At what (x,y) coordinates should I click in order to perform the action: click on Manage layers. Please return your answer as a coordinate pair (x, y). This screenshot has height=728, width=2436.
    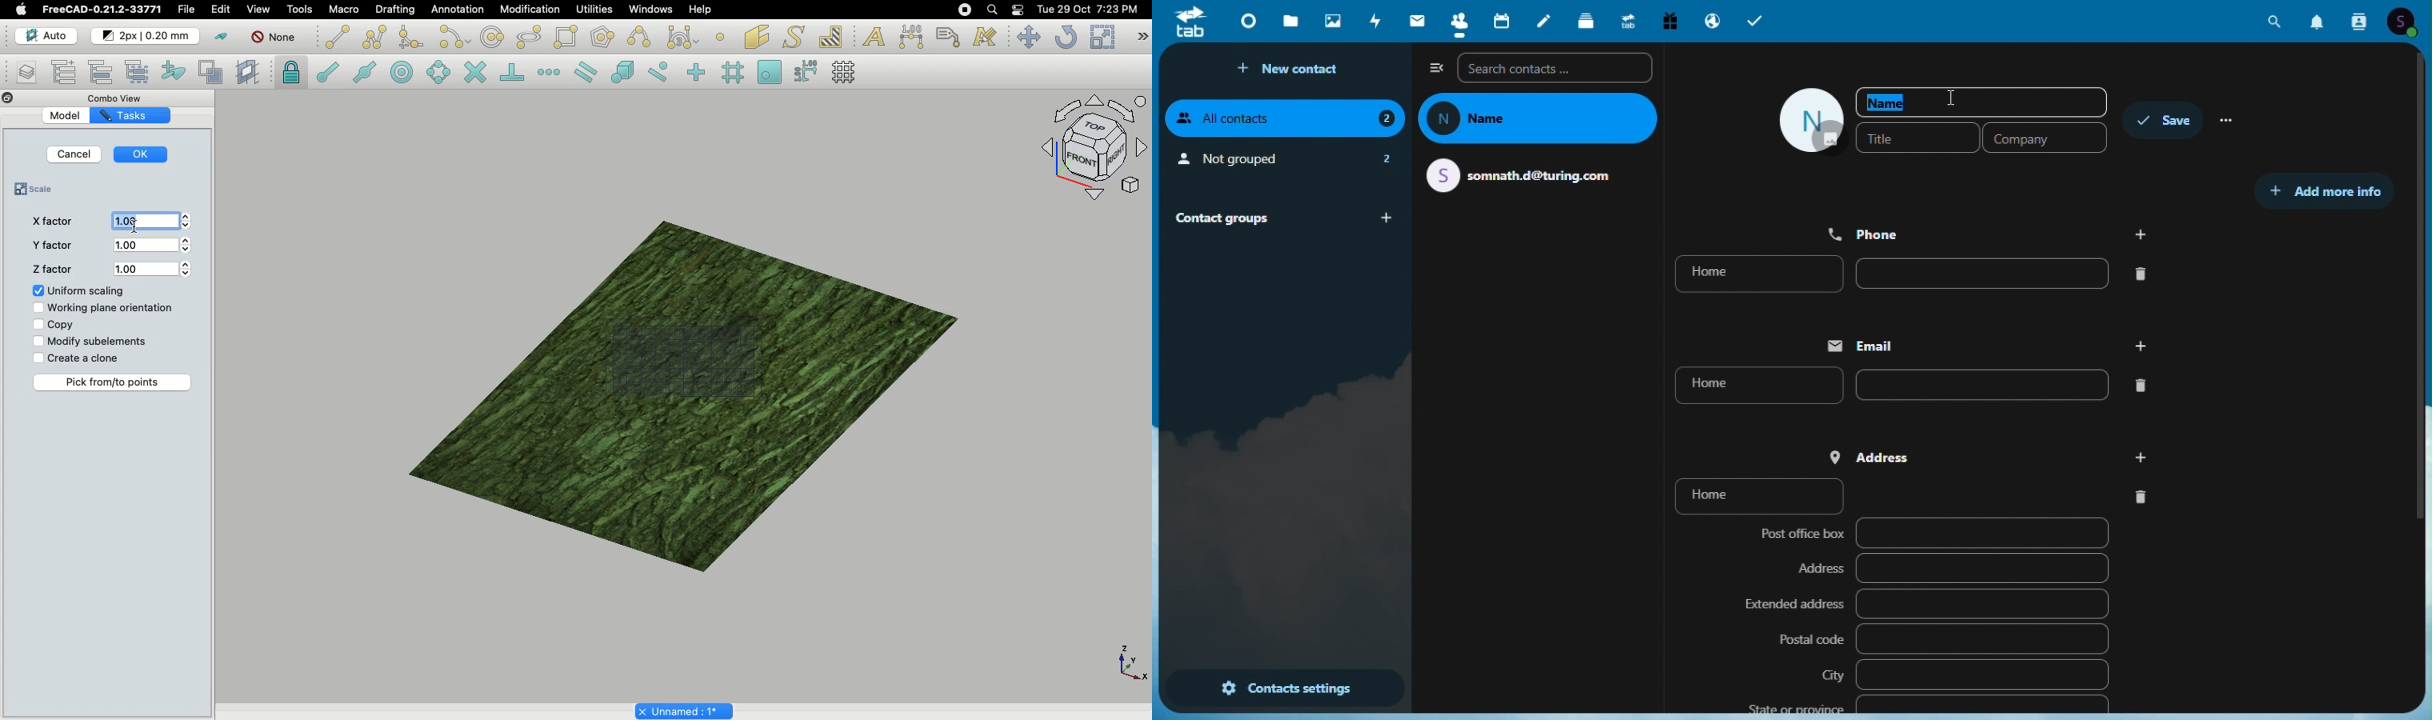
    Looking at the image, I should click on (21, 73).